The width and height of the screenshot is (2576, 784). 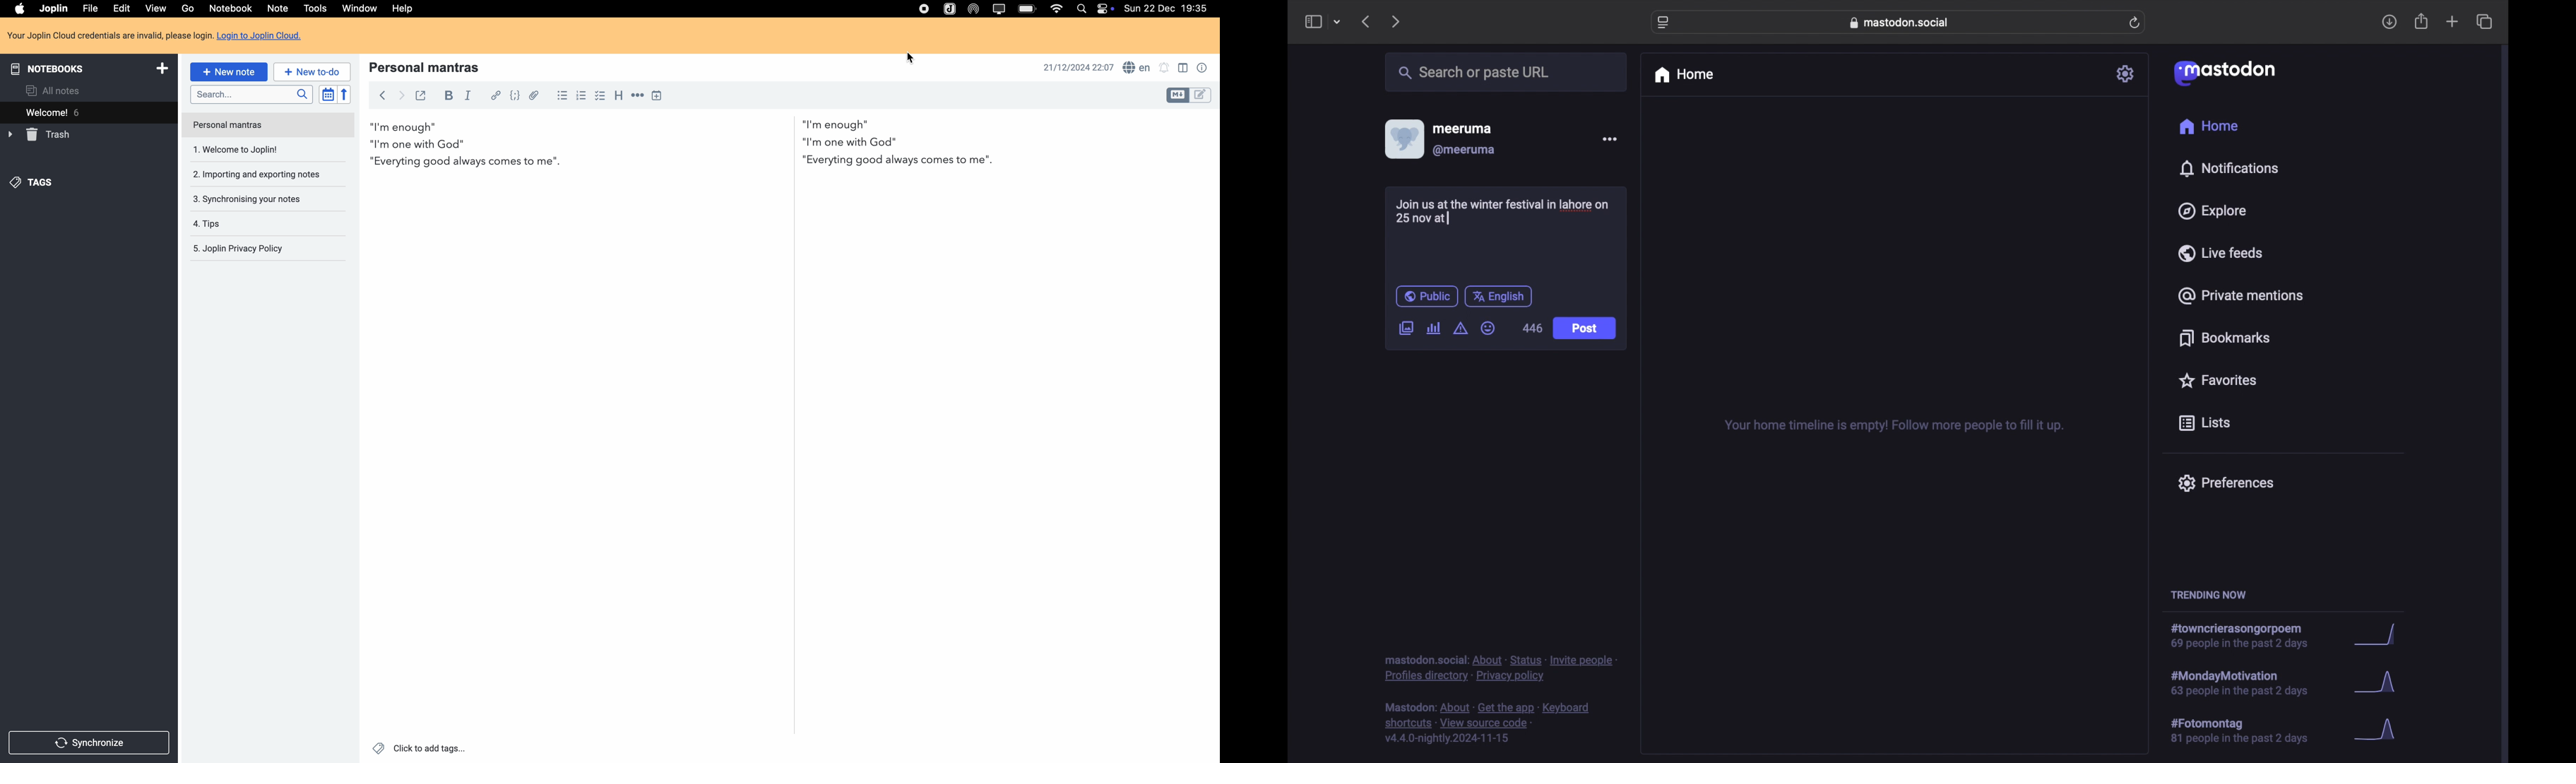 What do you see at coordinates (497, 96) in the screenshot?
I see `hyperlink` at bounding box center [497, 96].